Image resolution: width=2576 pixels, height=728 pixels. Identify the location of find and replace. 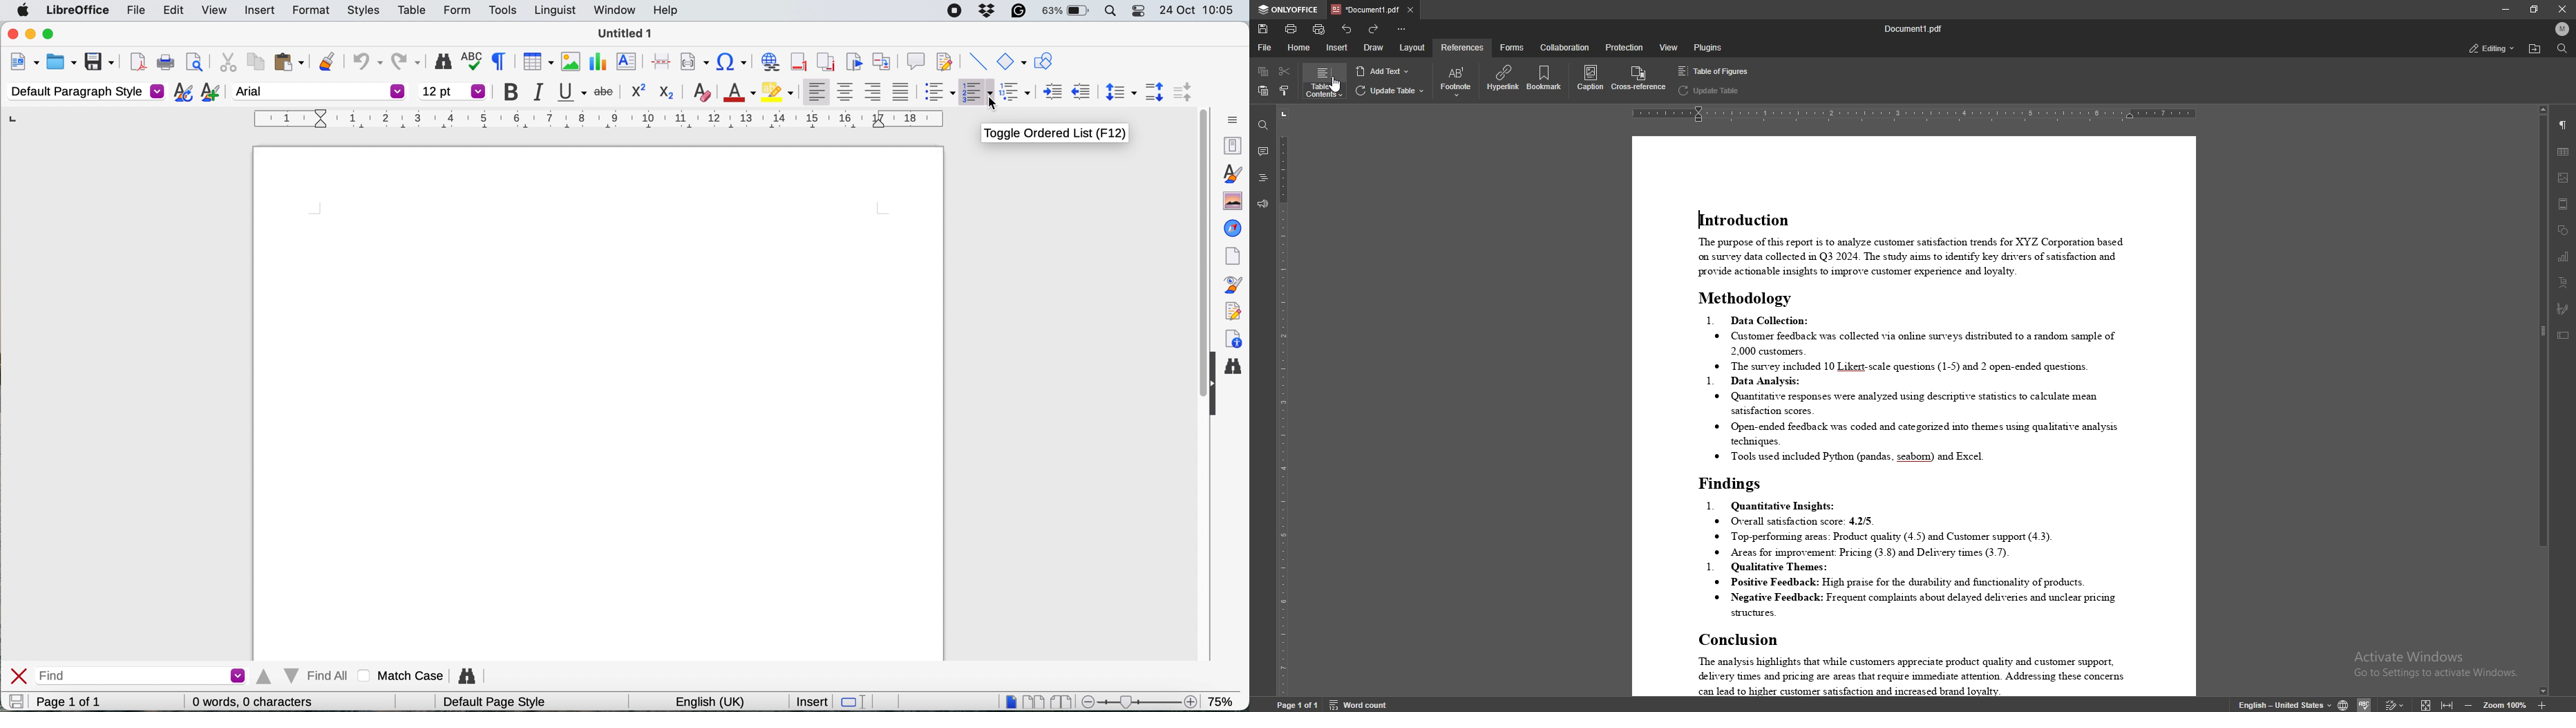
(470, 673).